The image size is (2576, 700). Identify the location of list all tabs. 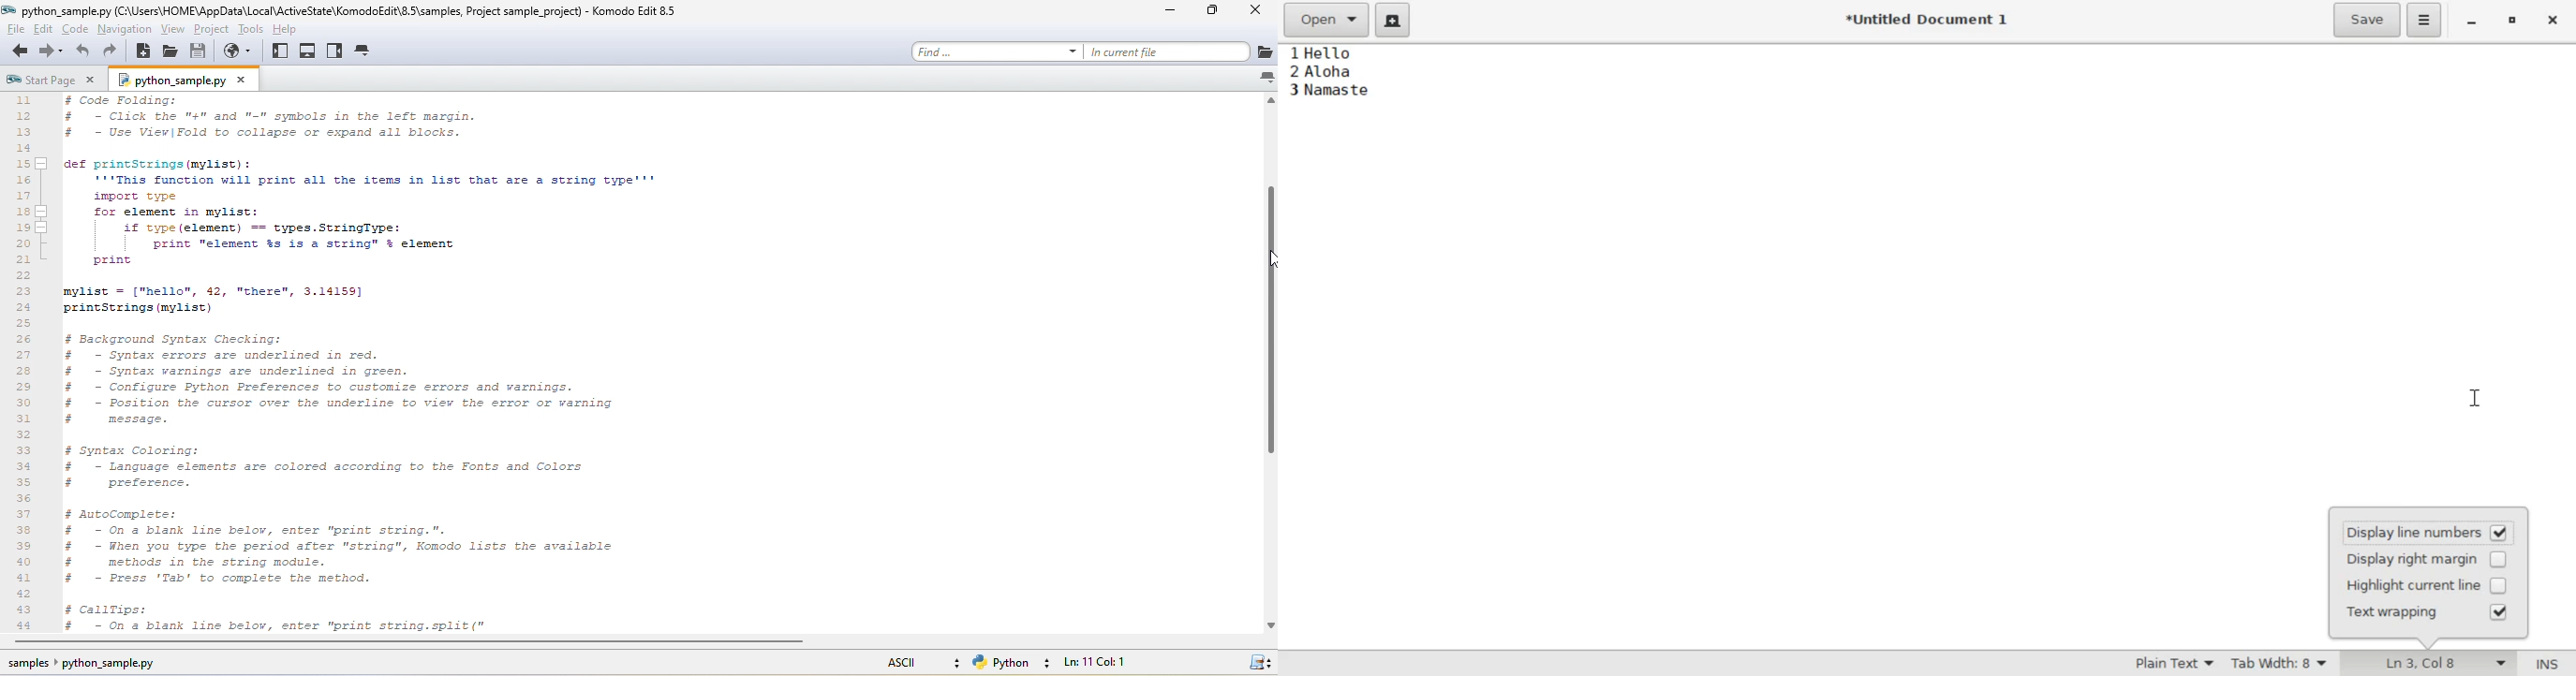
(1266, 78).